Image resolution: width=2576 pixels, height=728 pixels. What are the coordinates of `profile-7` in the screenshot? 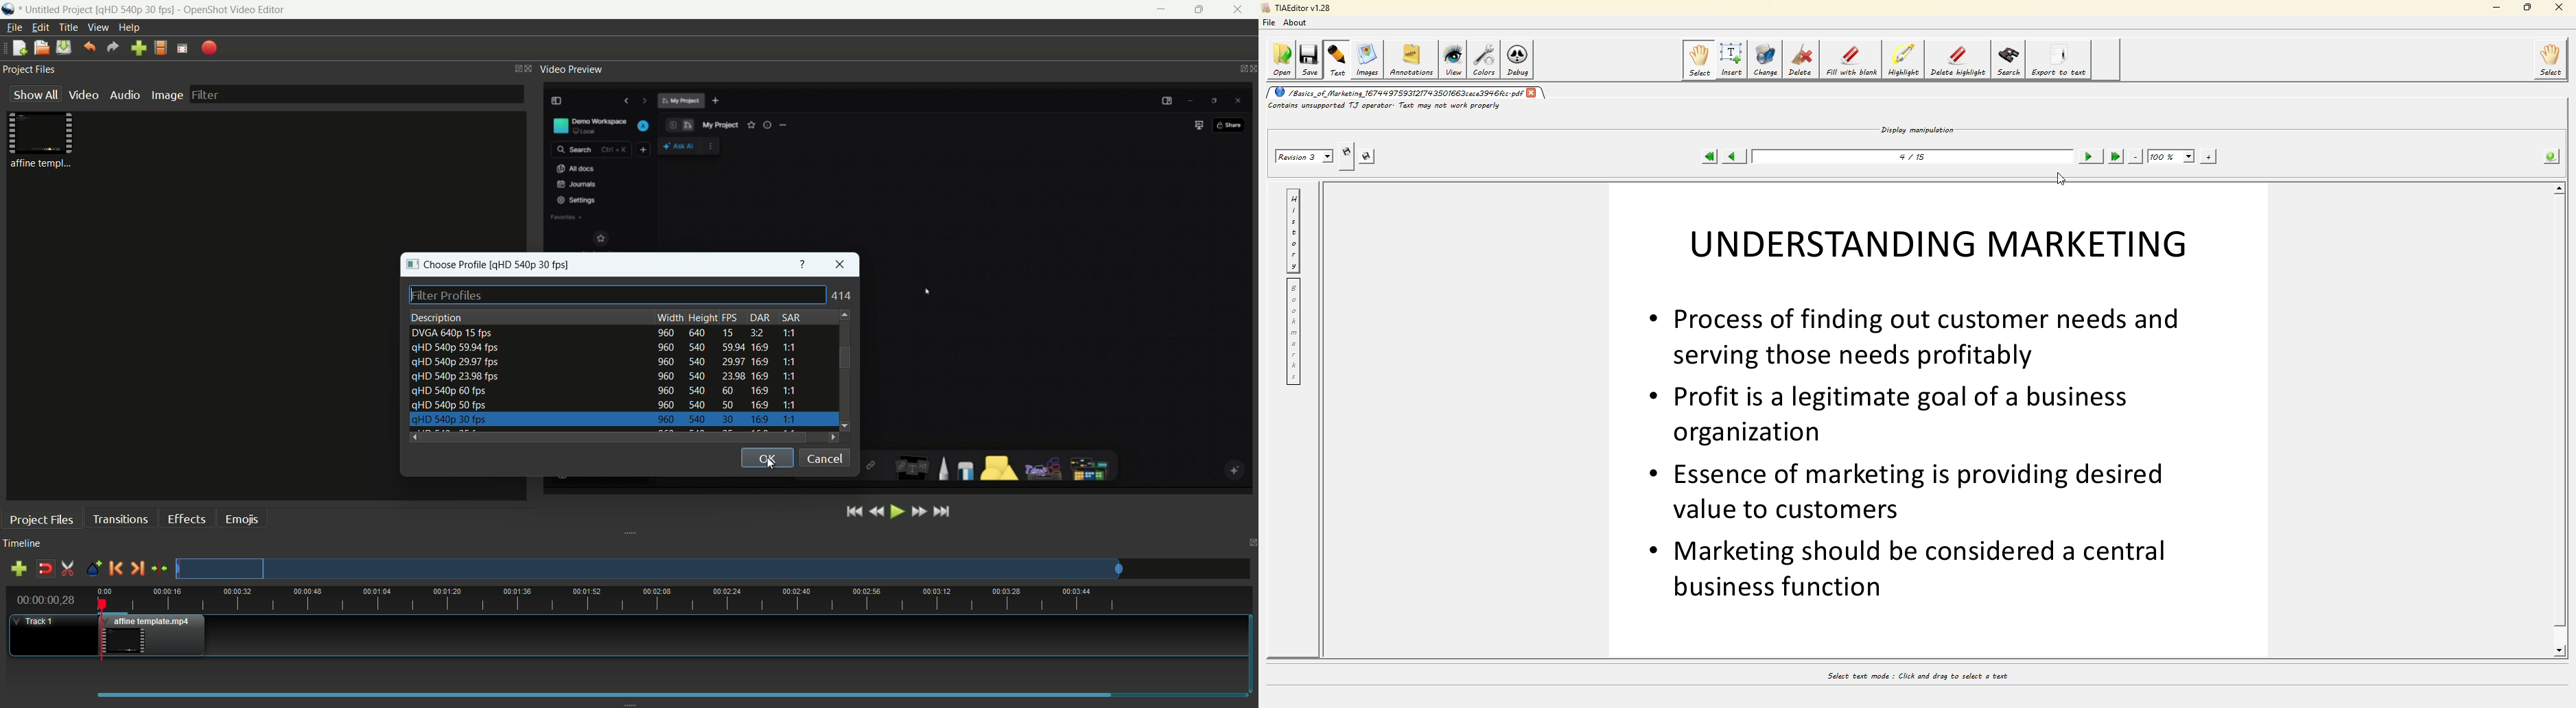 It's located at (601, 421).